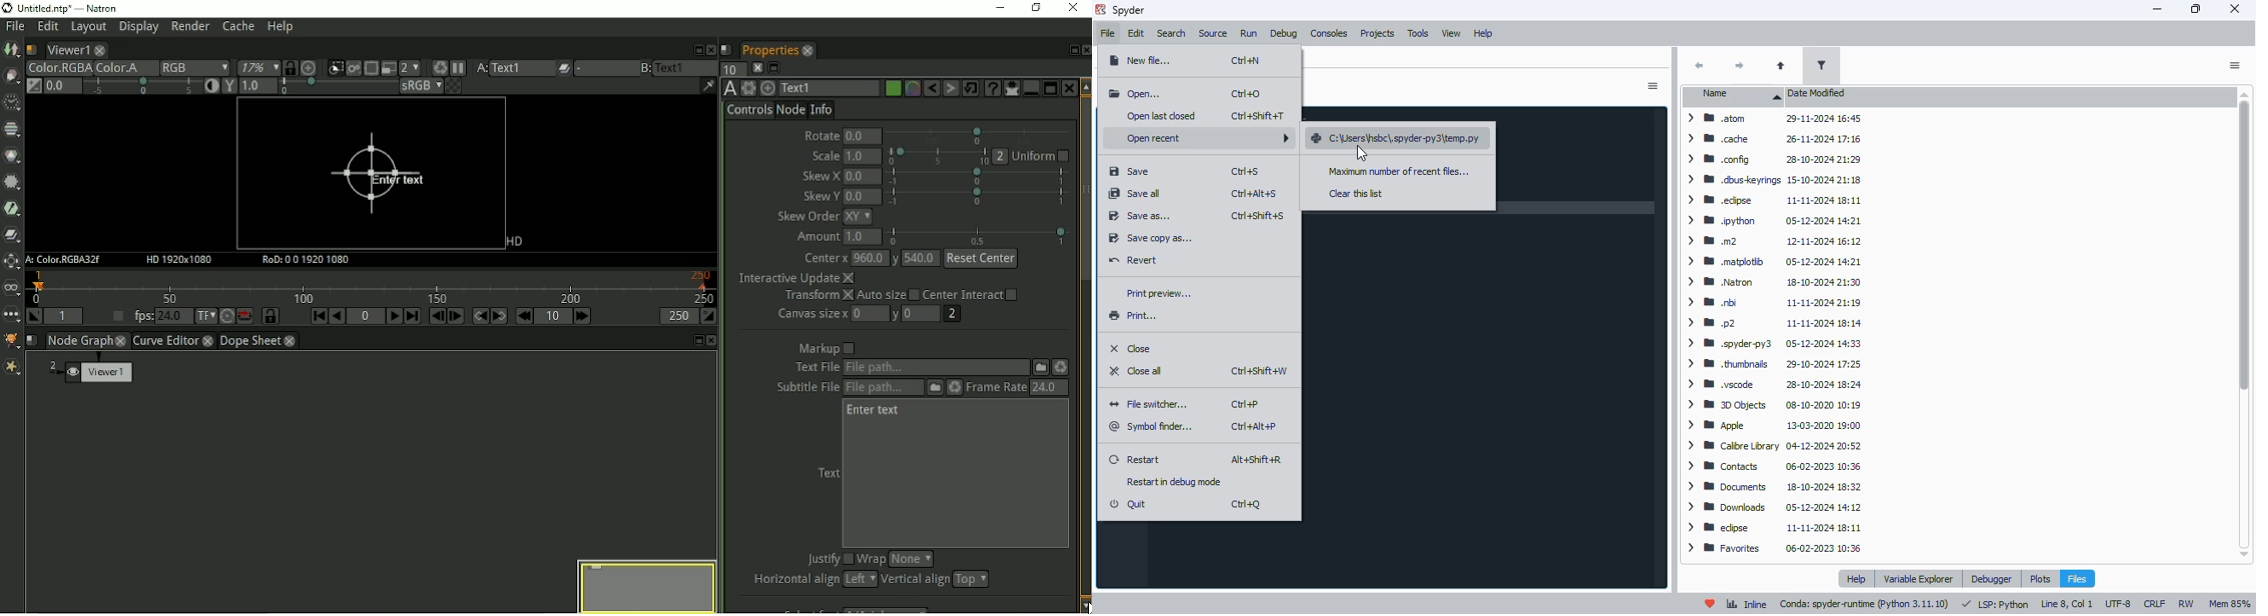 The height and width of the screenshot is (616, 2268). Describe the element at coordinates (2245, 325) in the screenshot. I see `scrollbar` at that location.